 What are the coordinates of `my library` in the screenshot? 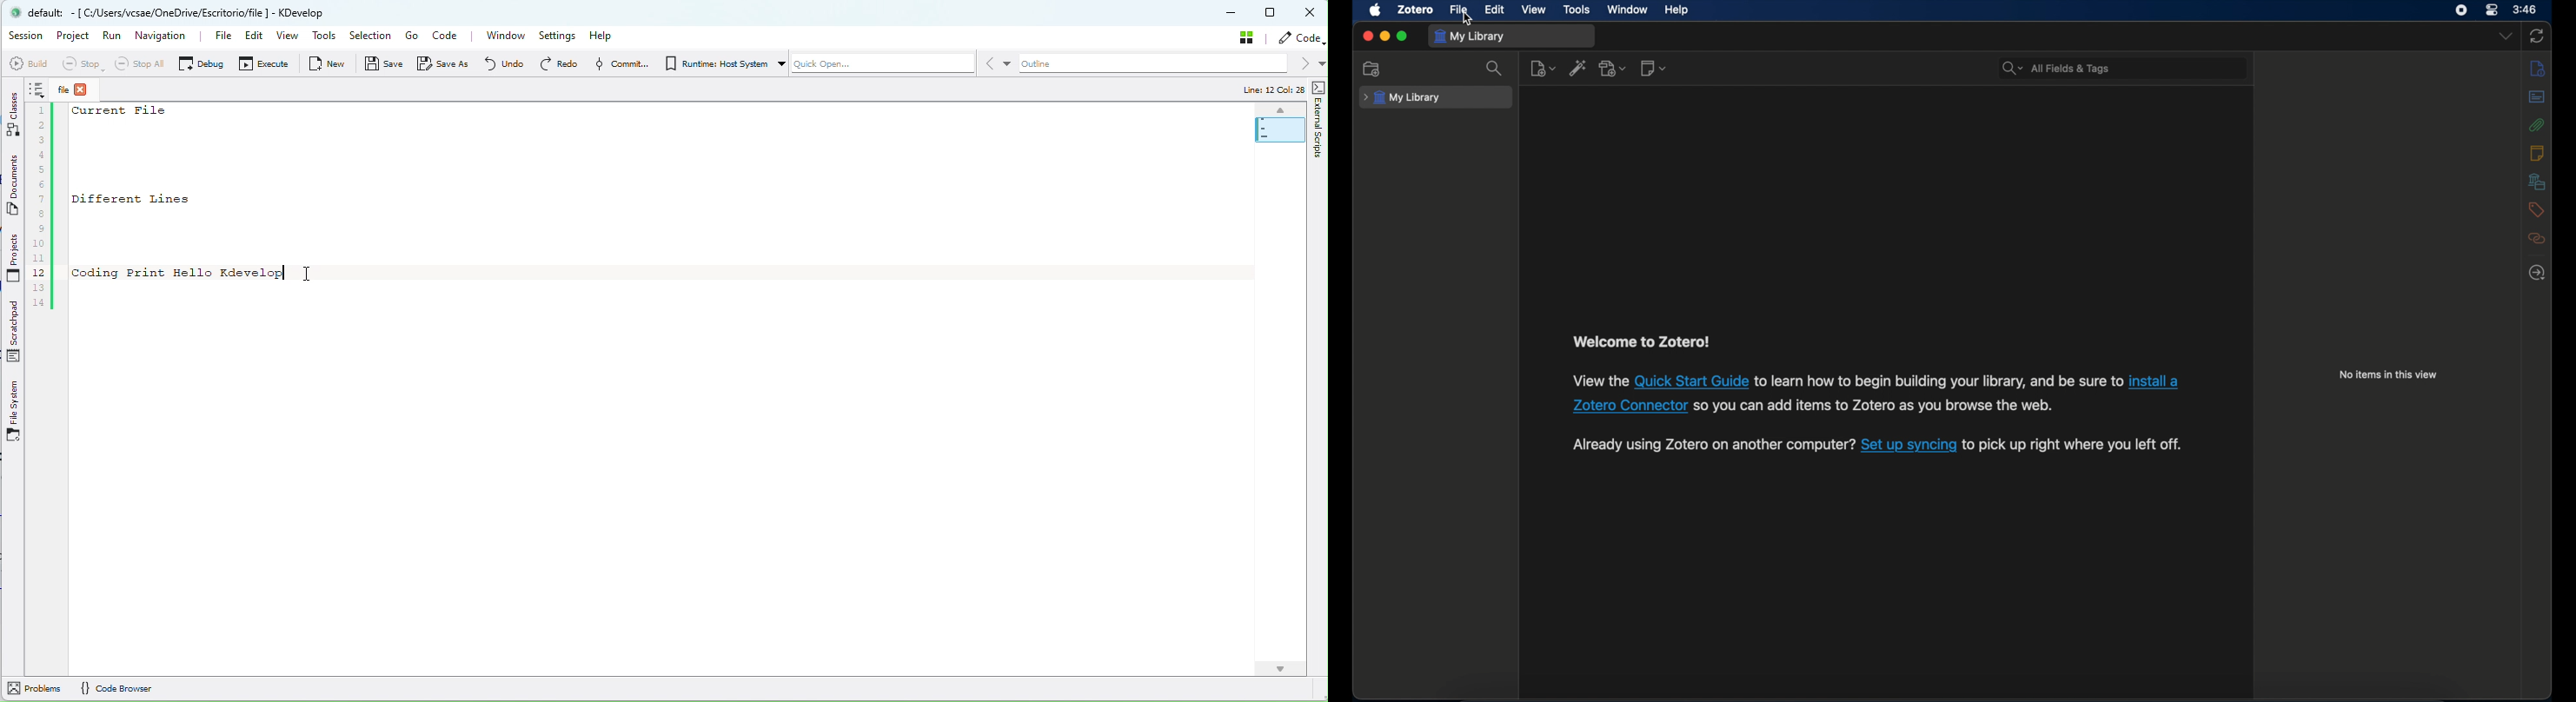 It's located at (1403, 97).